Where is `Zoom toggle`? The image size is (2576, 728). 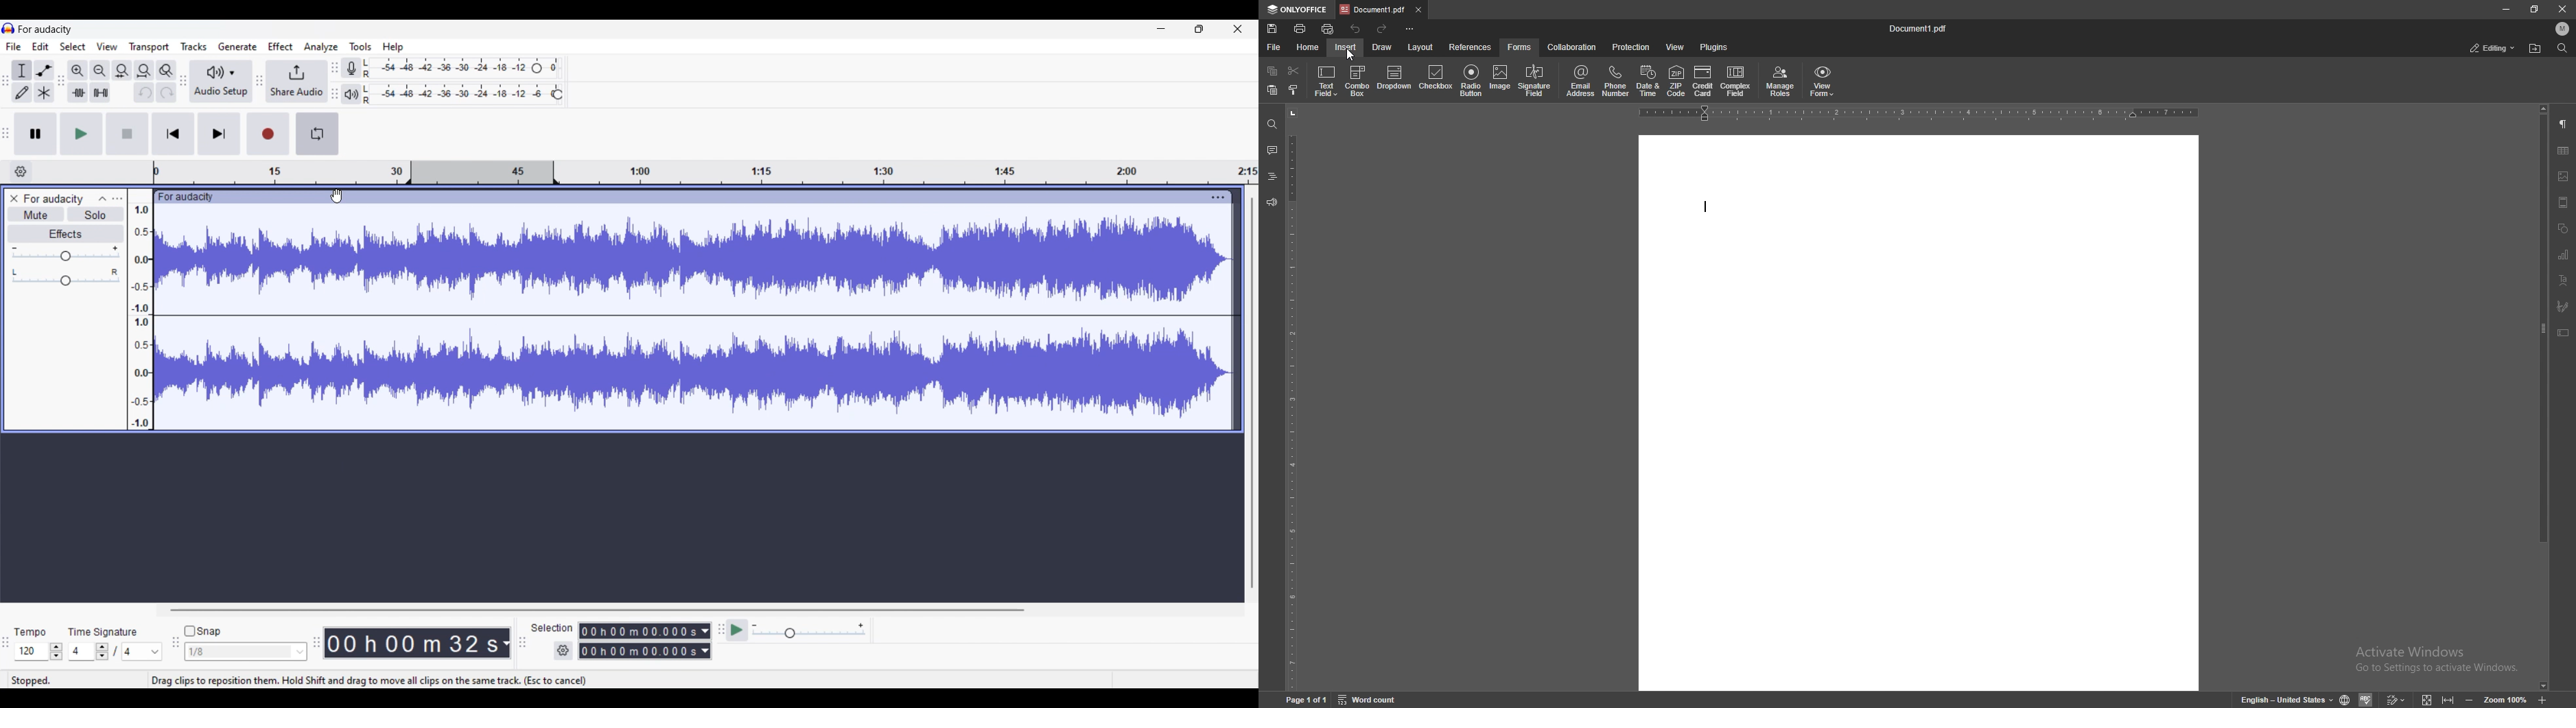 Zoom toggle is located at coordinates (167, 70).